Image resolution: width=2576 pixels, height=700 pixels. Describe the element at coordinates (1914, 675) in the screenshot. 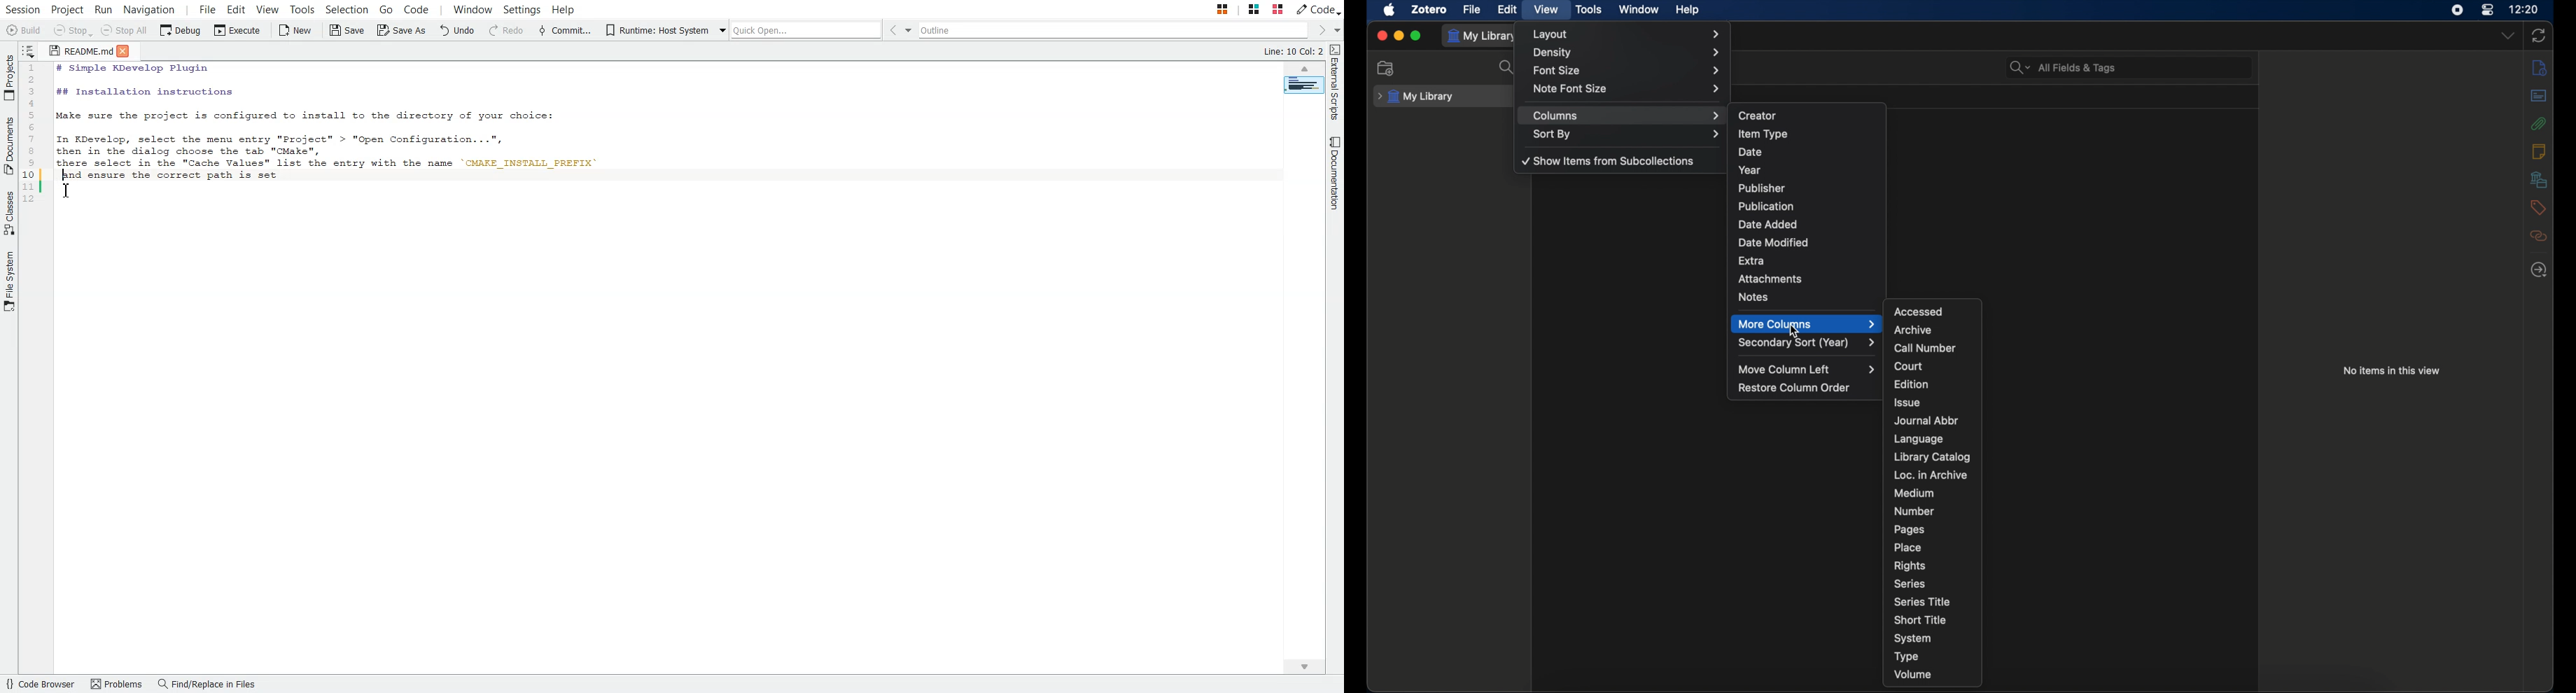

I see `volume` at that location.